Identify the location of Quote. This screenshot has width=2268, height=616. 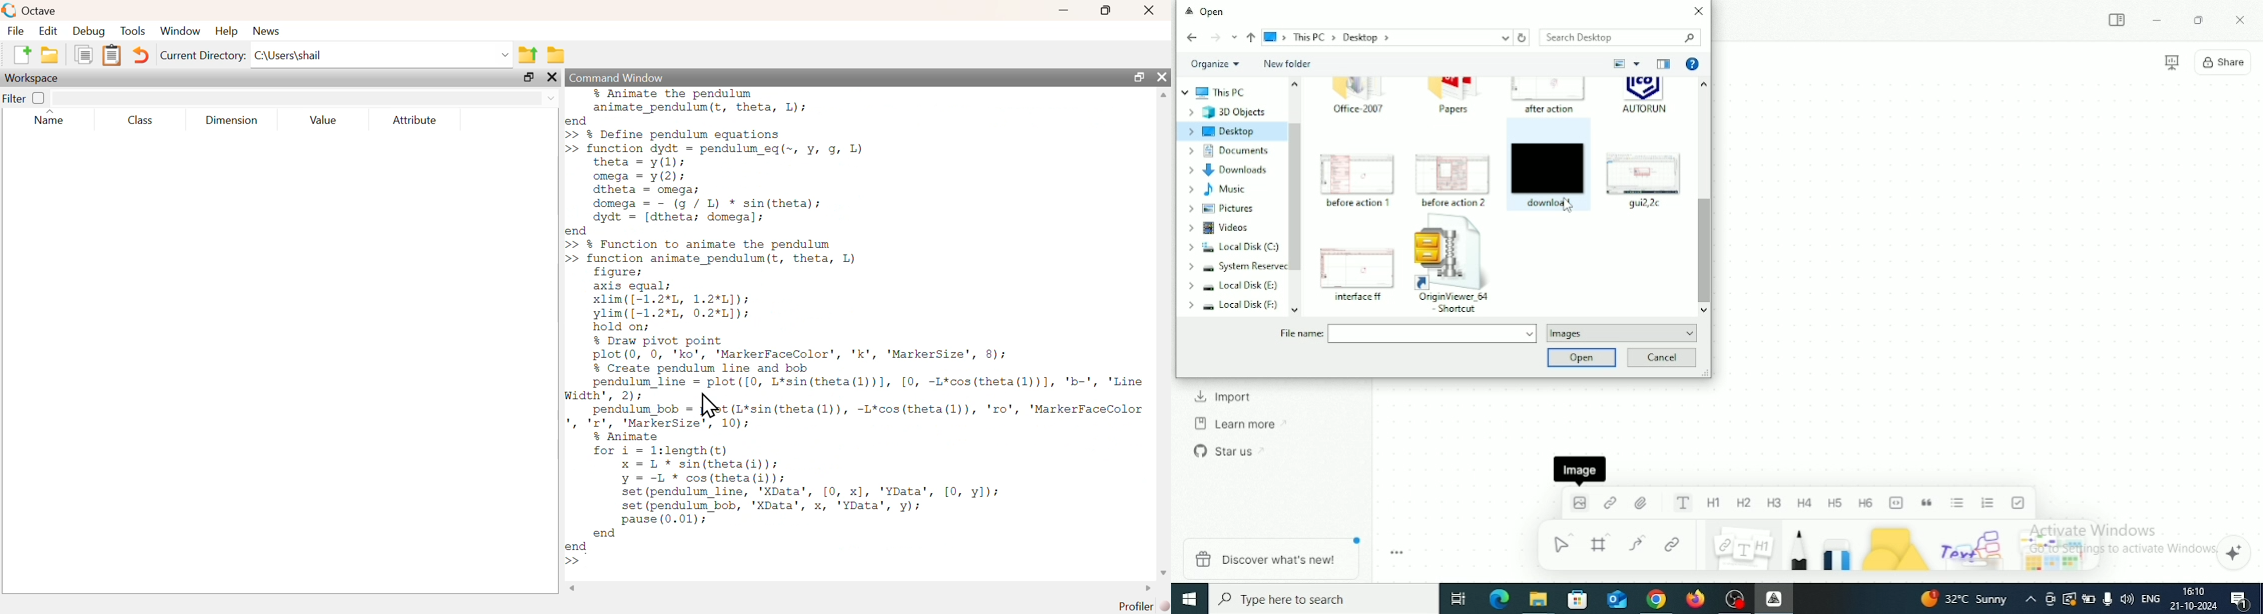
(1928, 503).